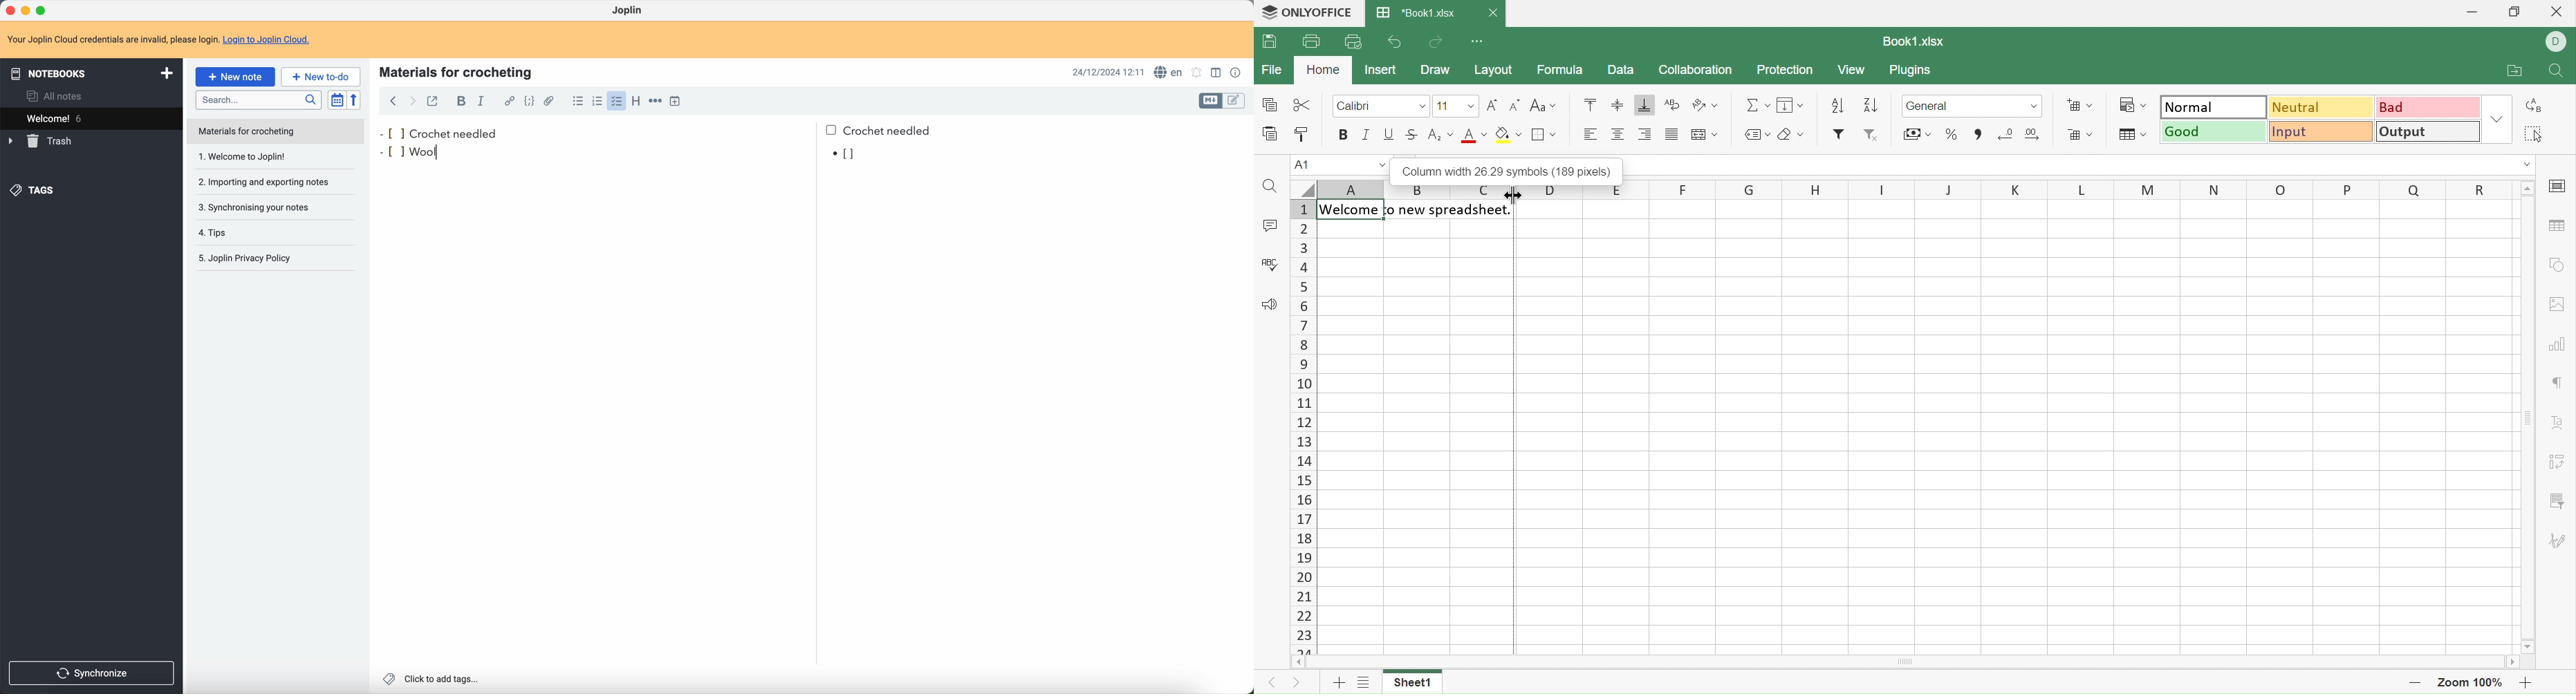 This screenshot has height=700, width=2576. What do you see at coordinates (1644, 106) in the screenshot?
I see `Align Bottom` at bounding box center [1644, 106].